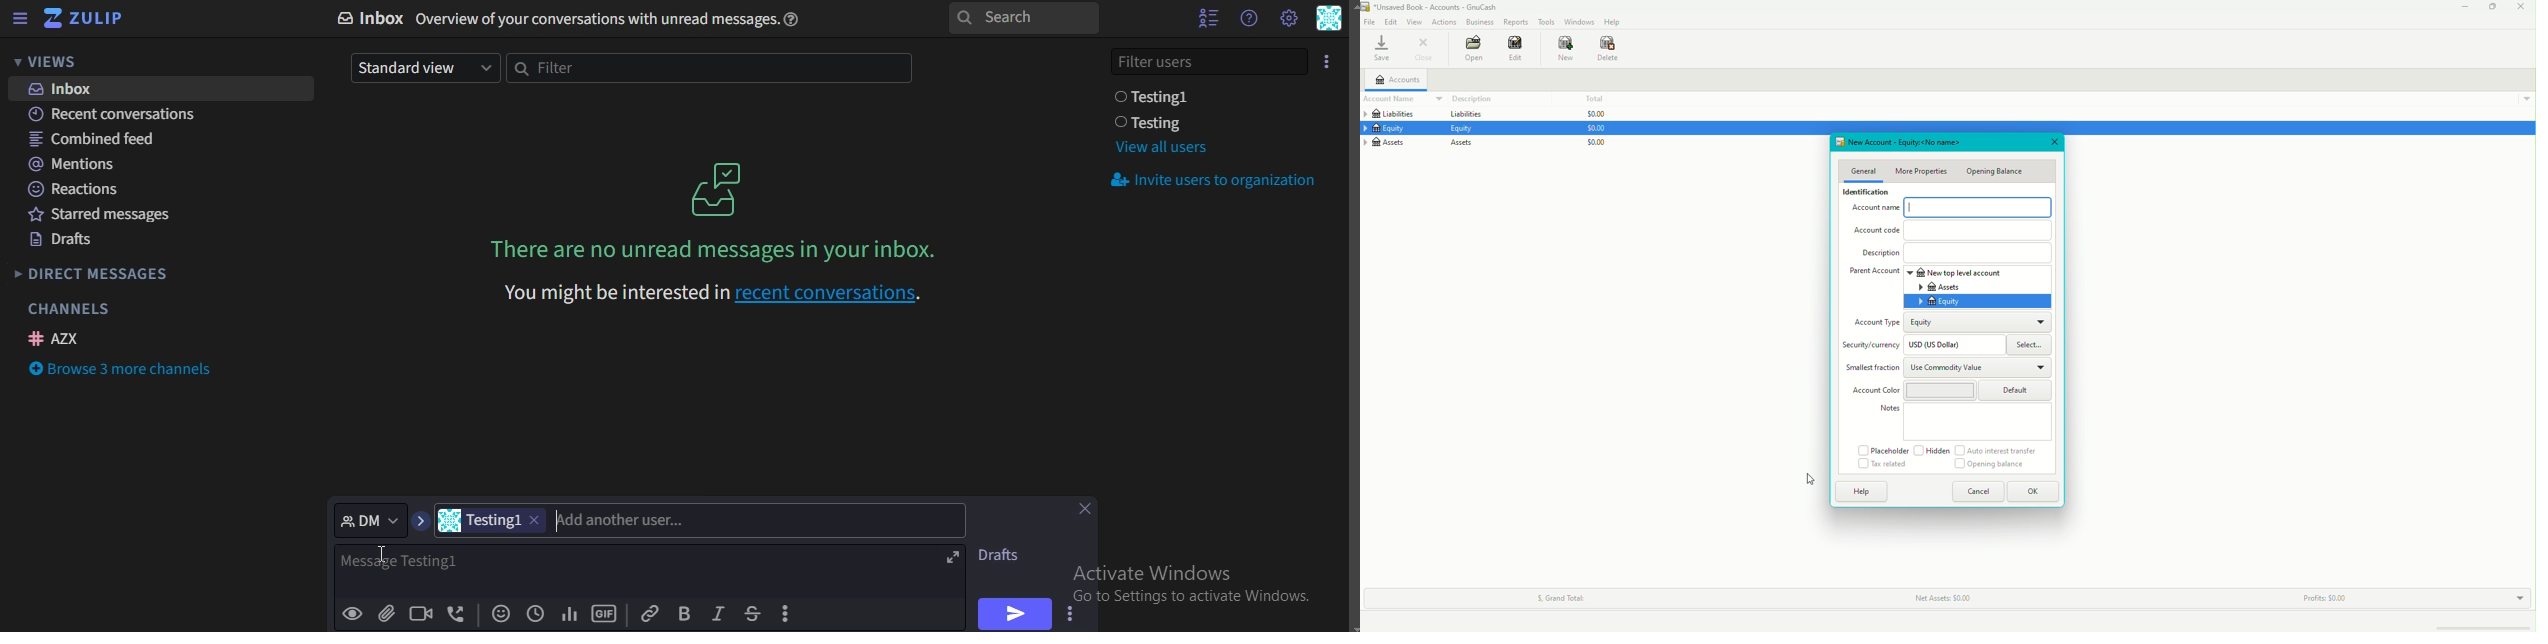 The image size is (2548, 644). Describe the element at coordinates (57, 338) in the screenshot. I see `AZX` at that location.